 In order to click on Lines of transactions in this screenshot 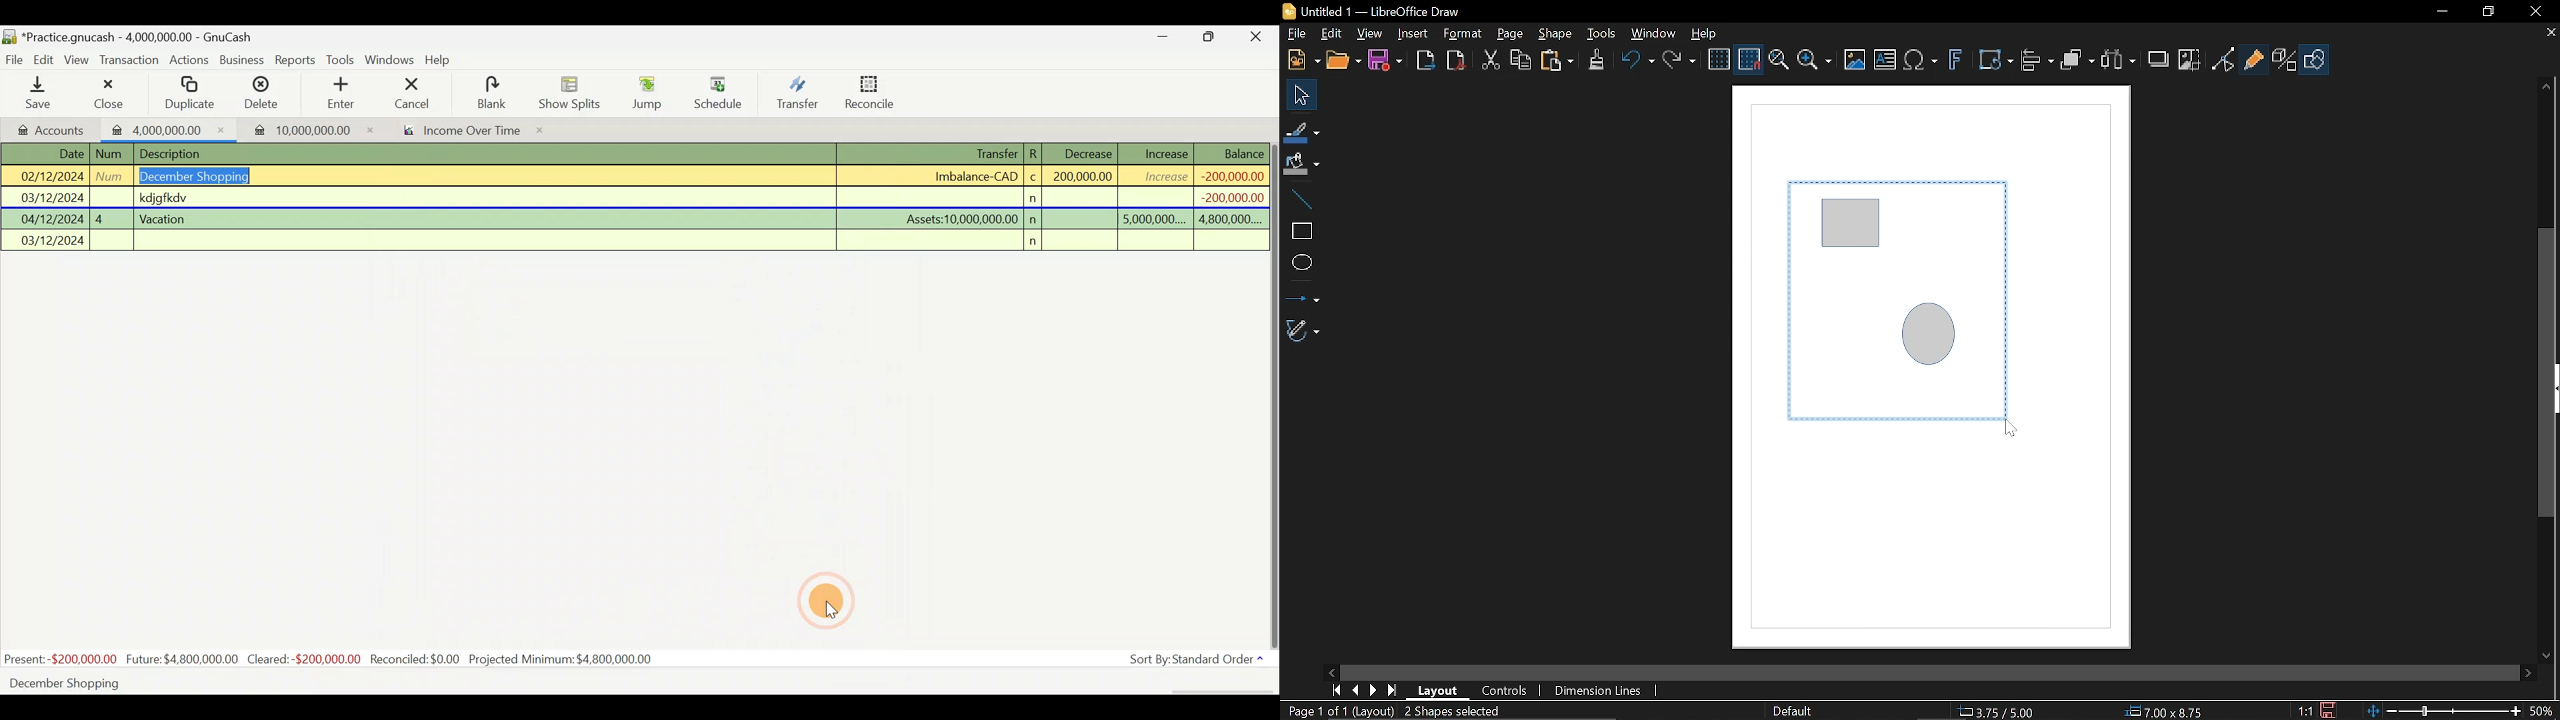, I will do `click(637, 199)`.